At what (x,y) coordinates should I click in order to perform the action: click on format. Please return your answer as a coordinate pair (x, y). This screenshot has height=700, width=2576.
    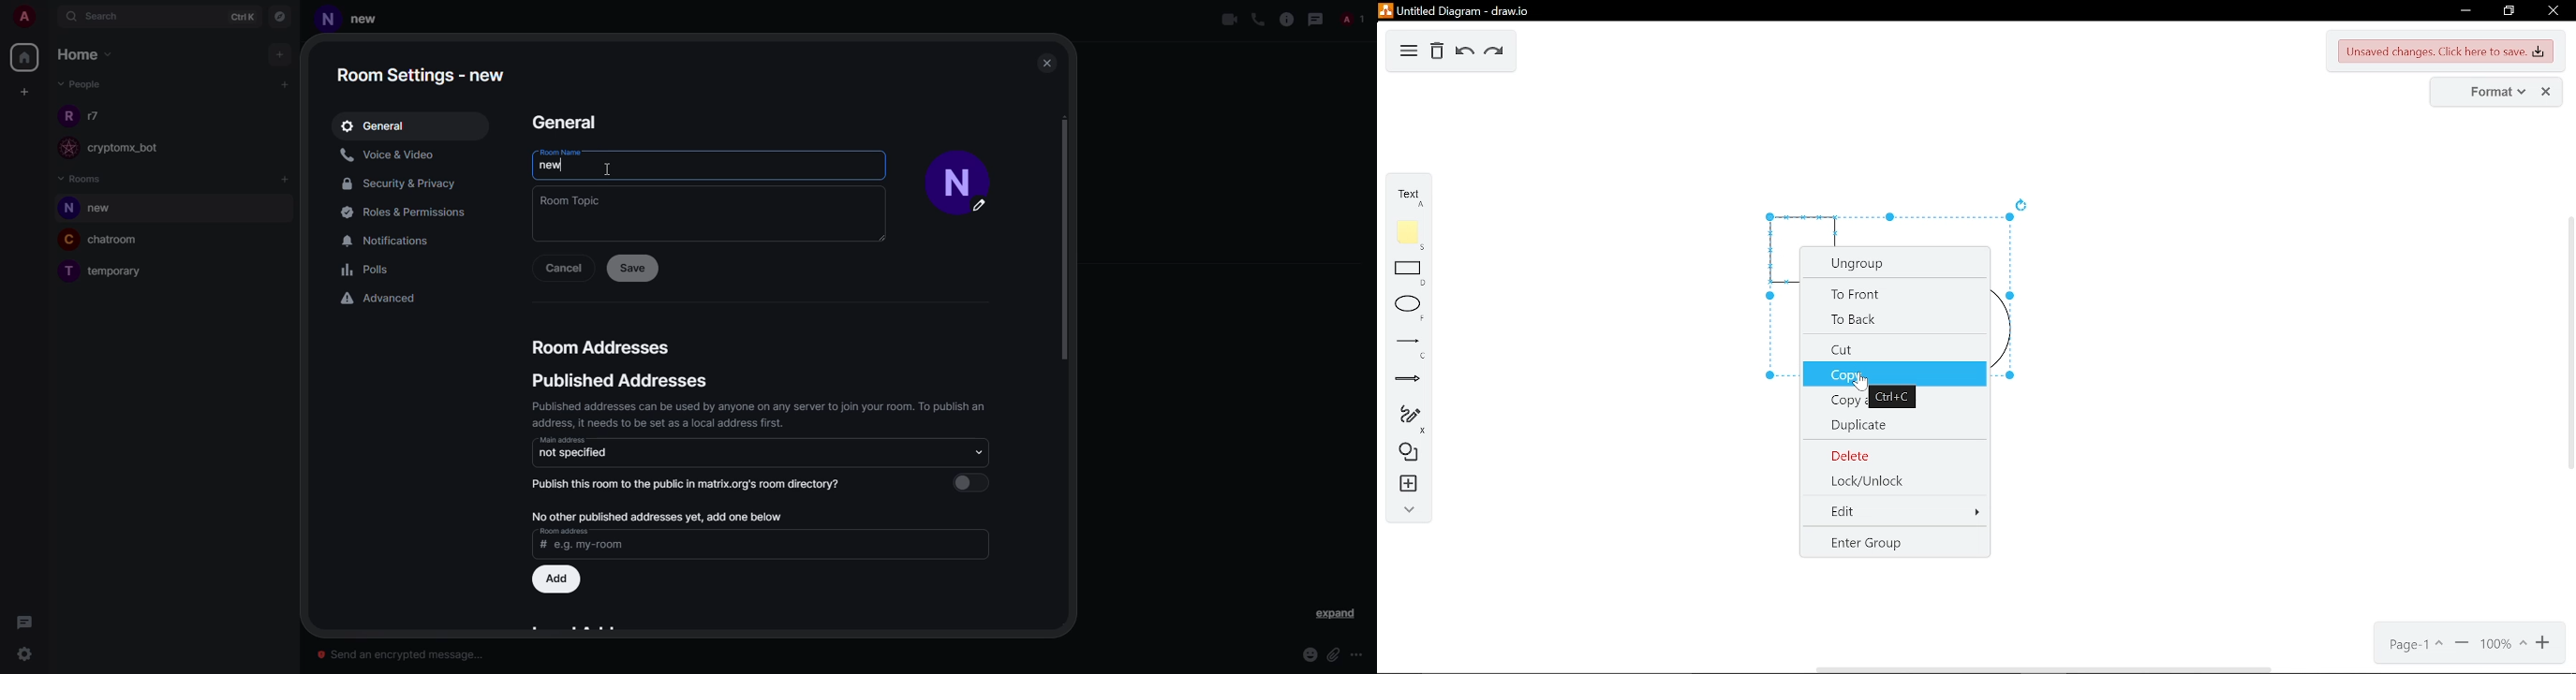
    Looking at the image, I should click on (2485, 92).